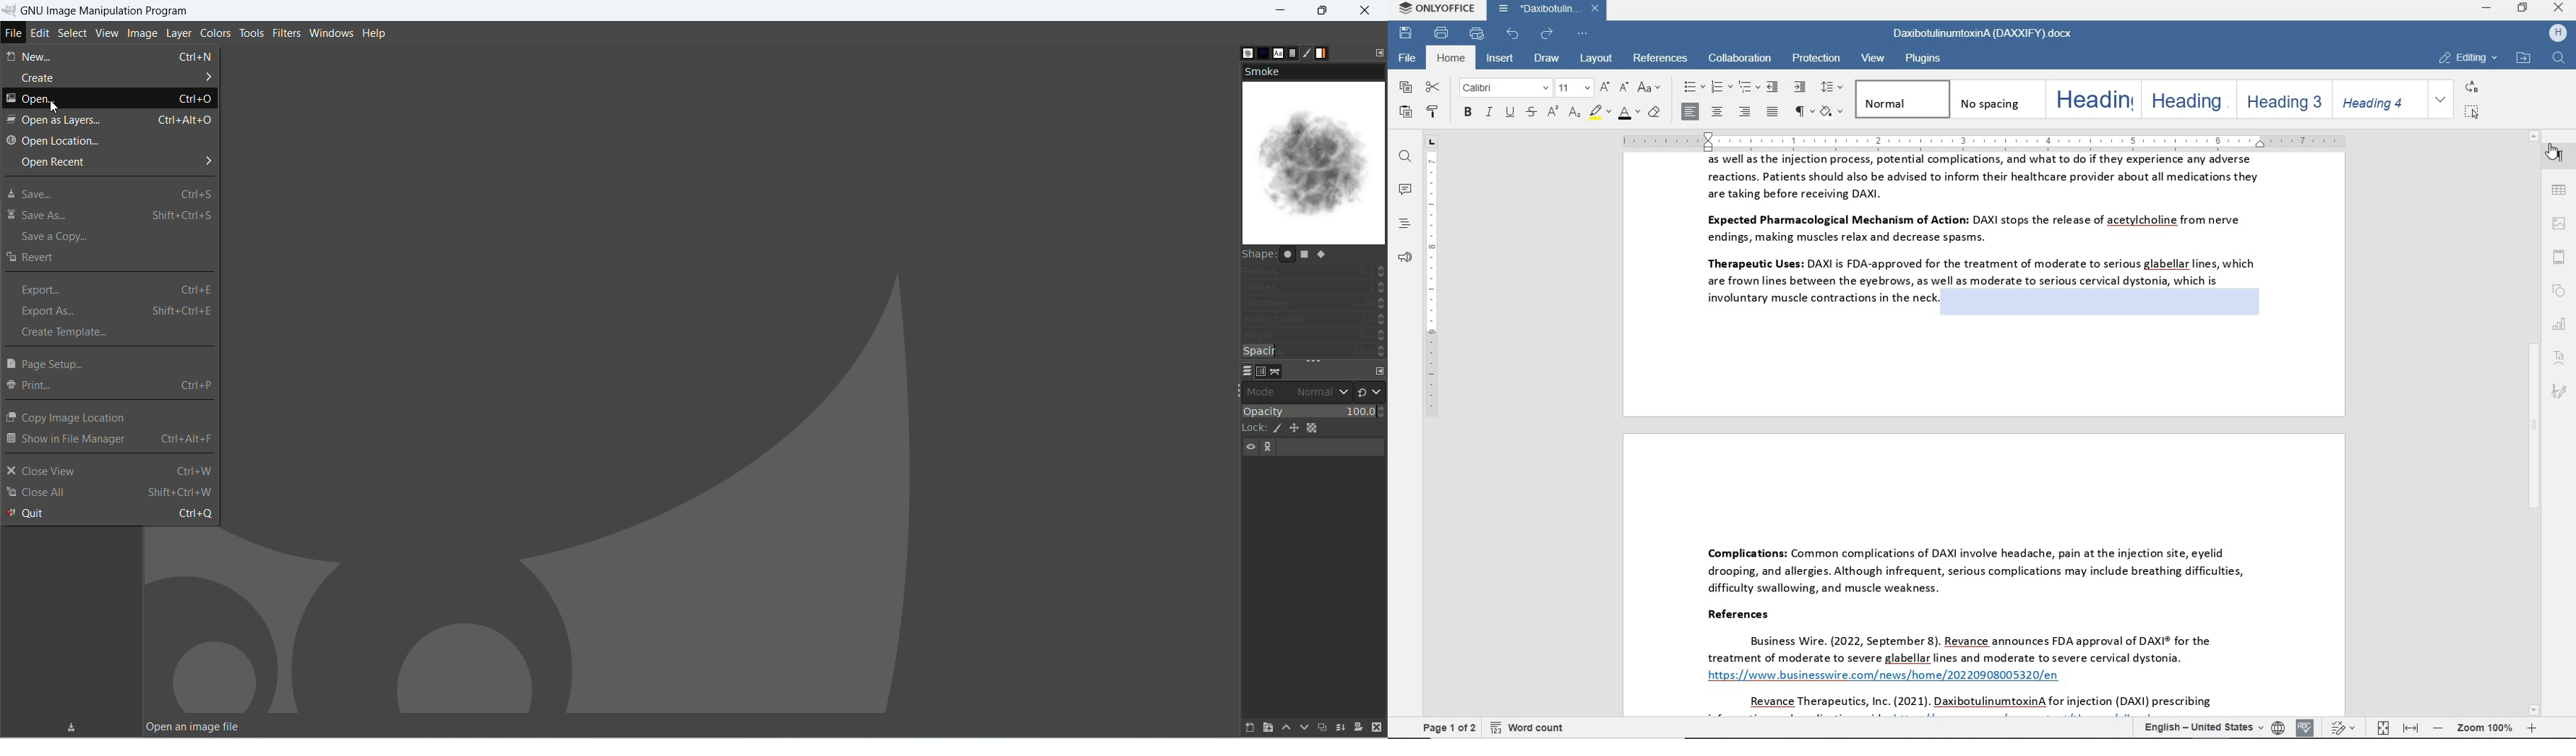  Describe the element at coordinates (1692, 88) in the screenshot. I see `bullets` at that location.